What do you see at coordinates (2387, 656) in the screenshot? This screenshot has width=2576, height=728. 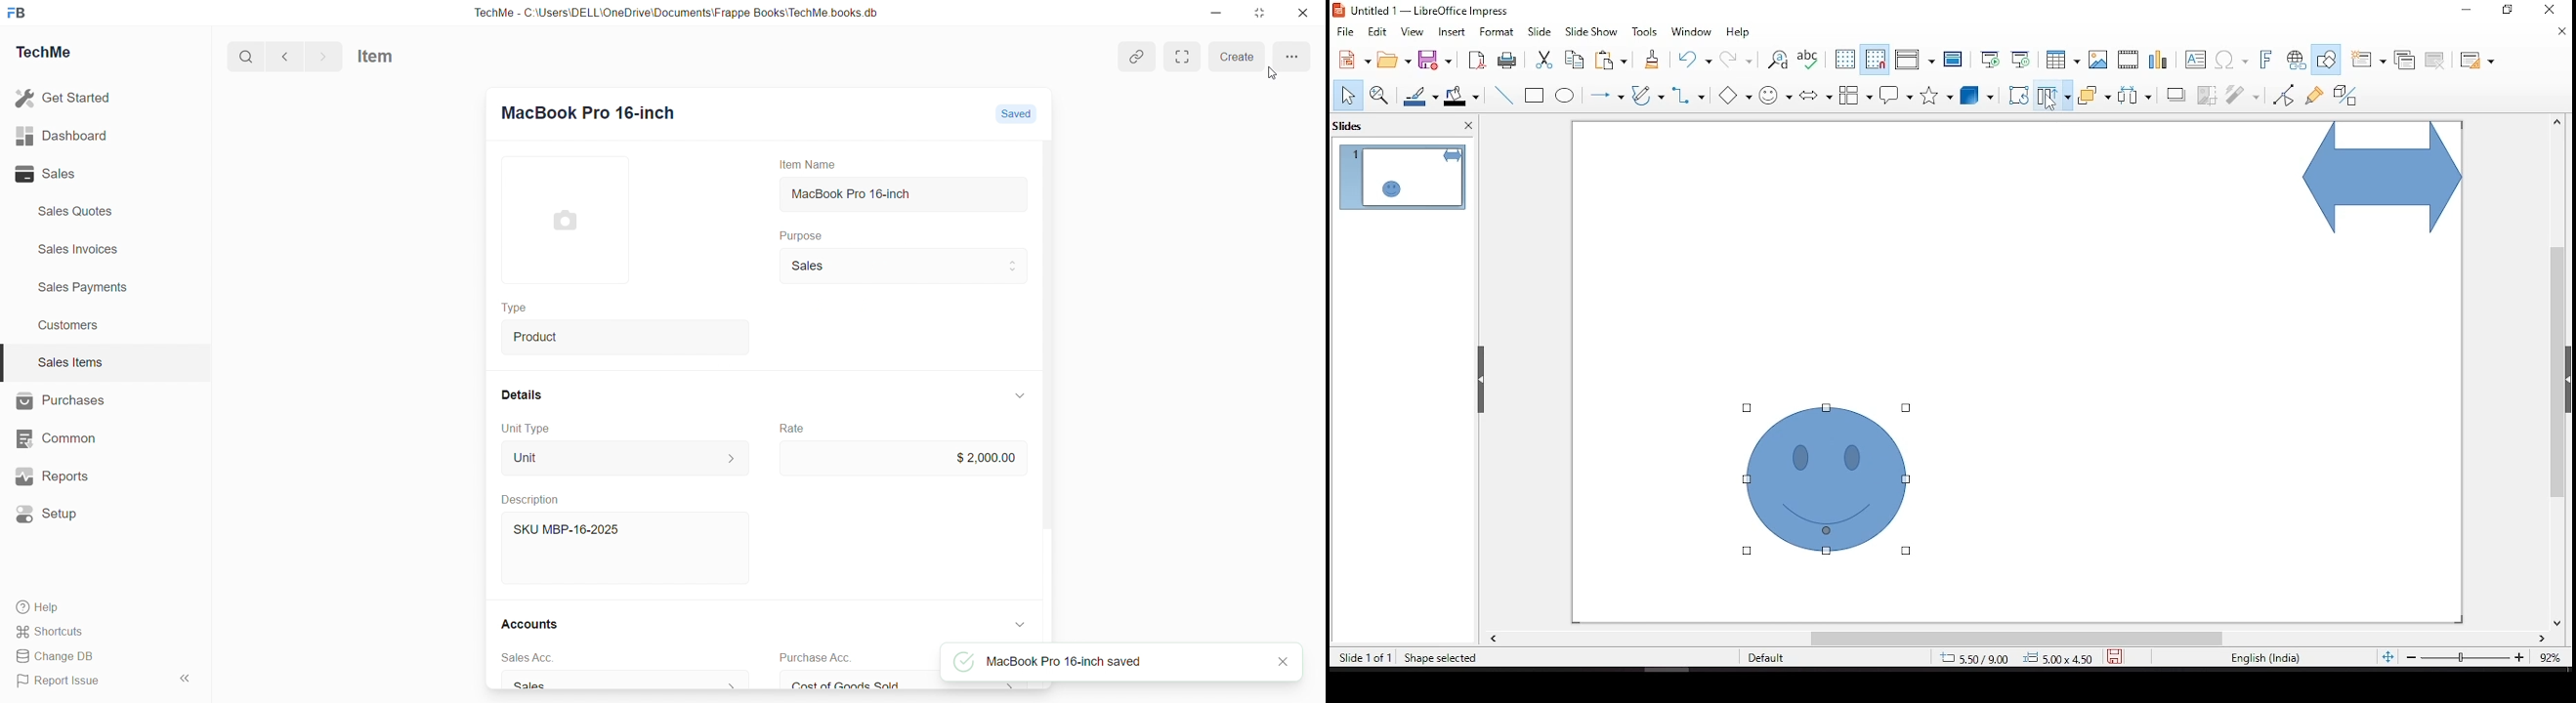 I see `fit slide to current window` at bounding box center [2387, 656].